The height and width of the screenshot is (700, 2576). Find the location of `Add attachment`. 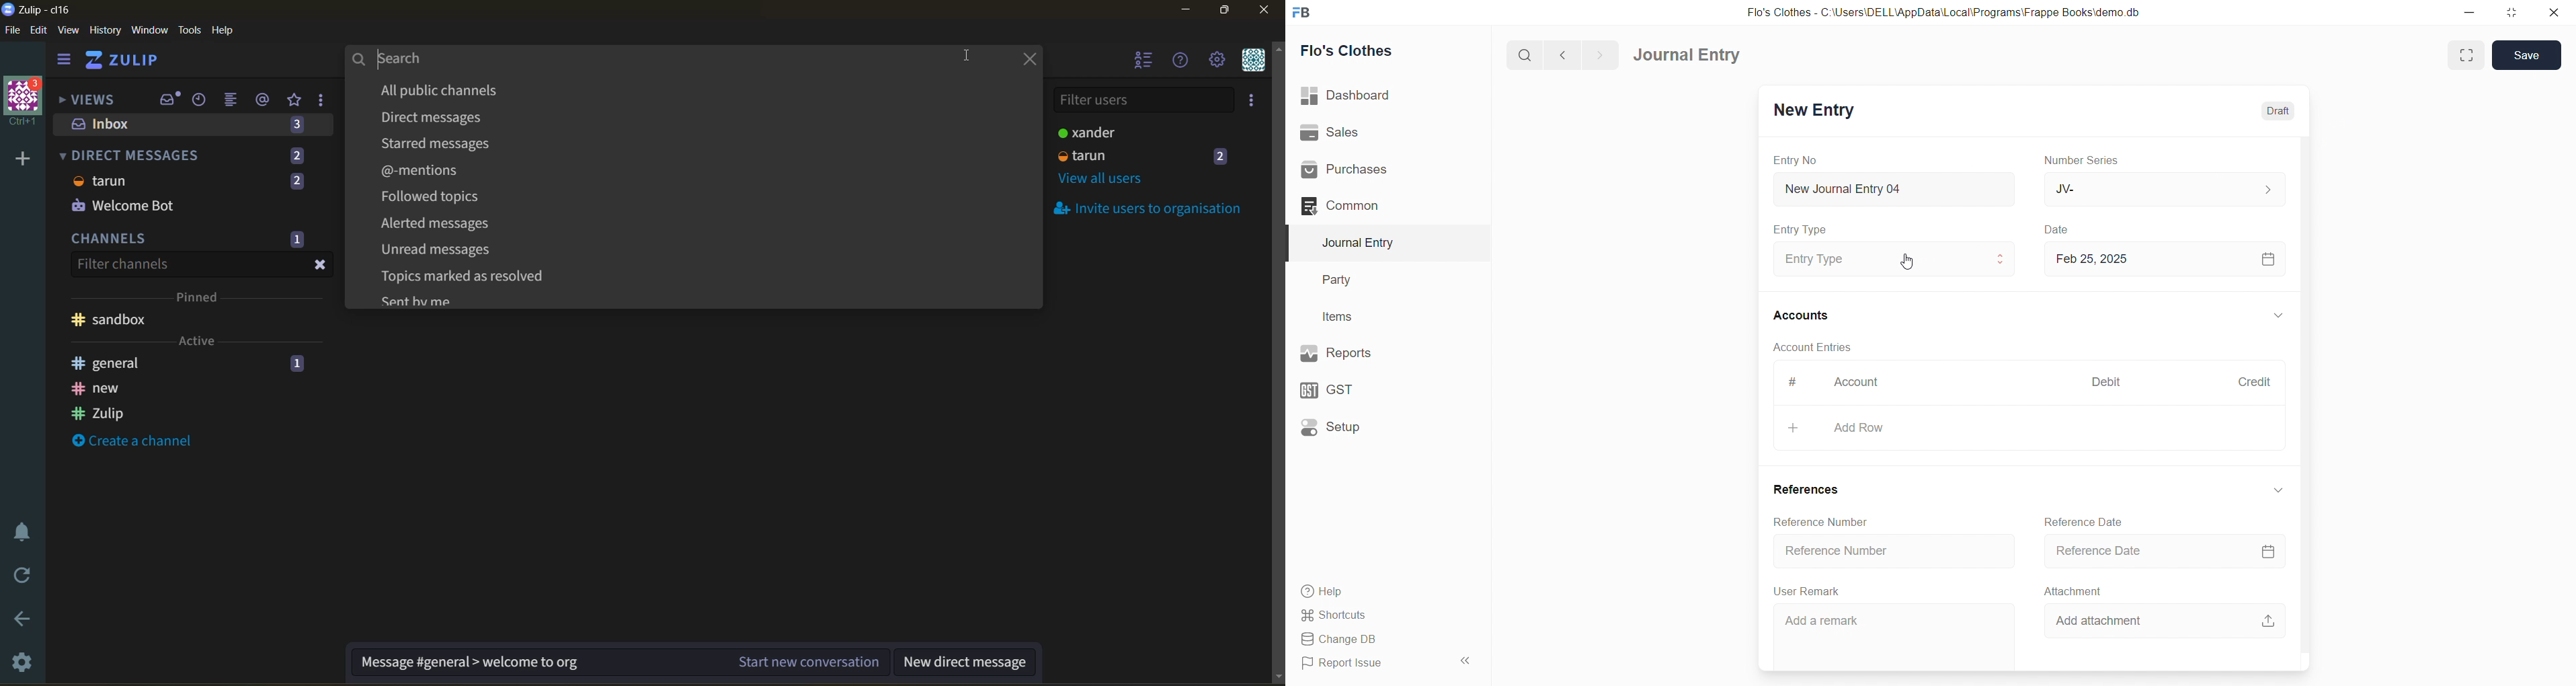

Add attachment is located at coordinates (2169, 618).